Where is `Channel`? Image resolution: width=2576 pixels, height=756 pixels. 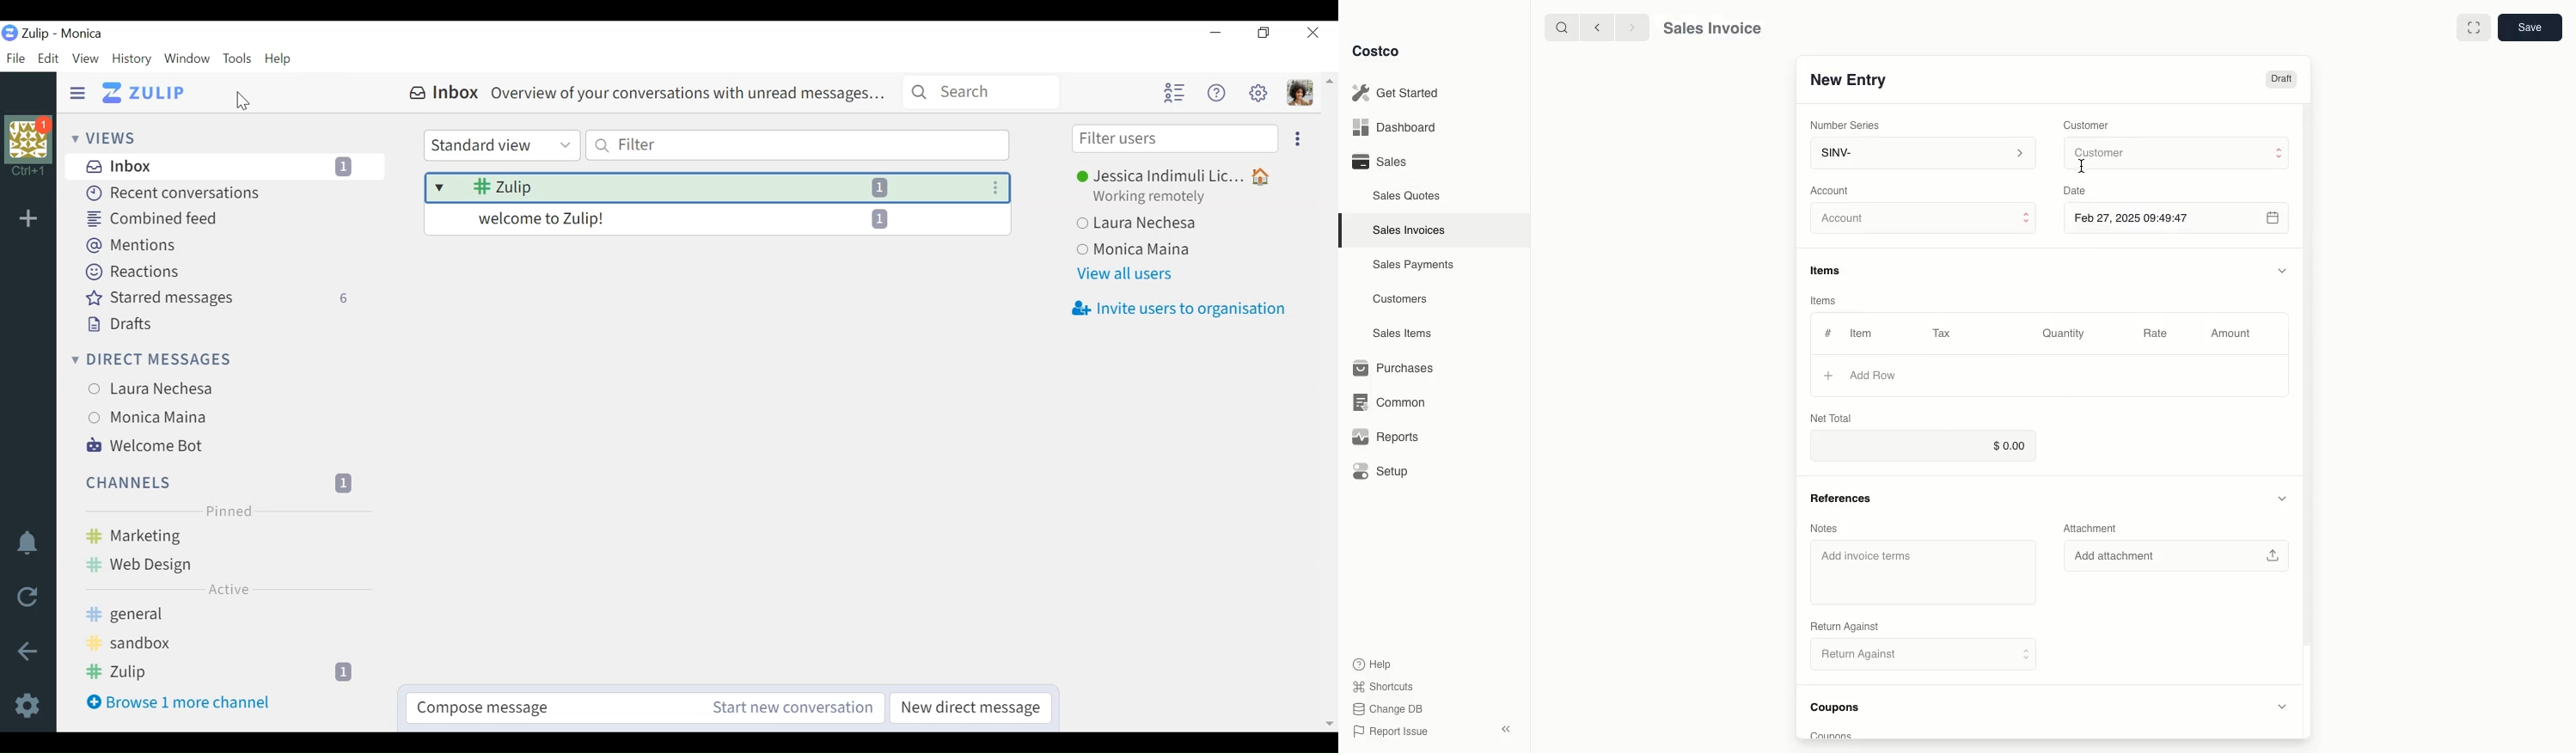 Channel is located at coordinates (227, 618).